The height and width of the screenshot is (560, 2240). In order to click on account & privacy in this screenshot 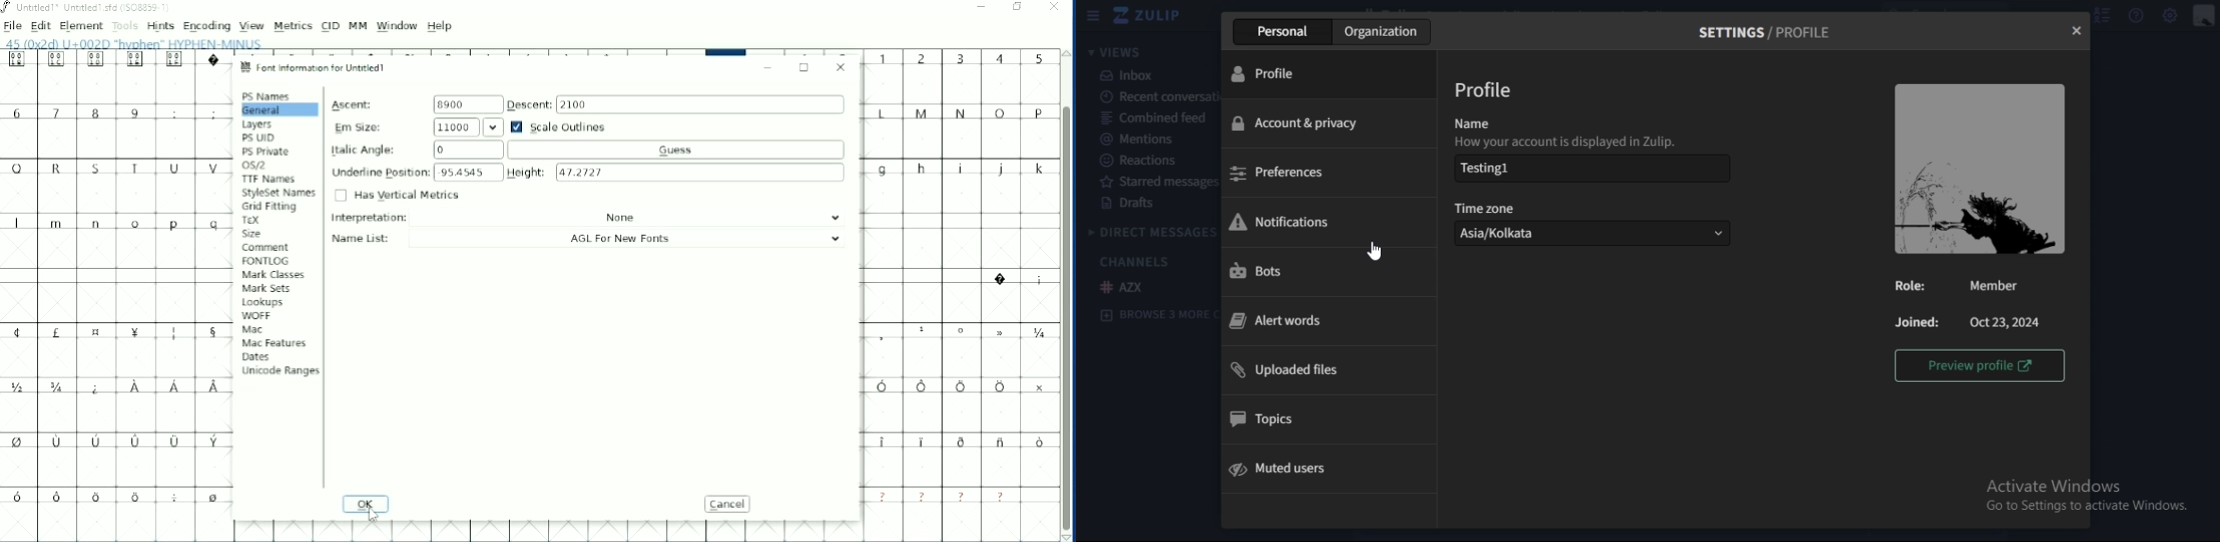, I will do `click(1294, 121)`.